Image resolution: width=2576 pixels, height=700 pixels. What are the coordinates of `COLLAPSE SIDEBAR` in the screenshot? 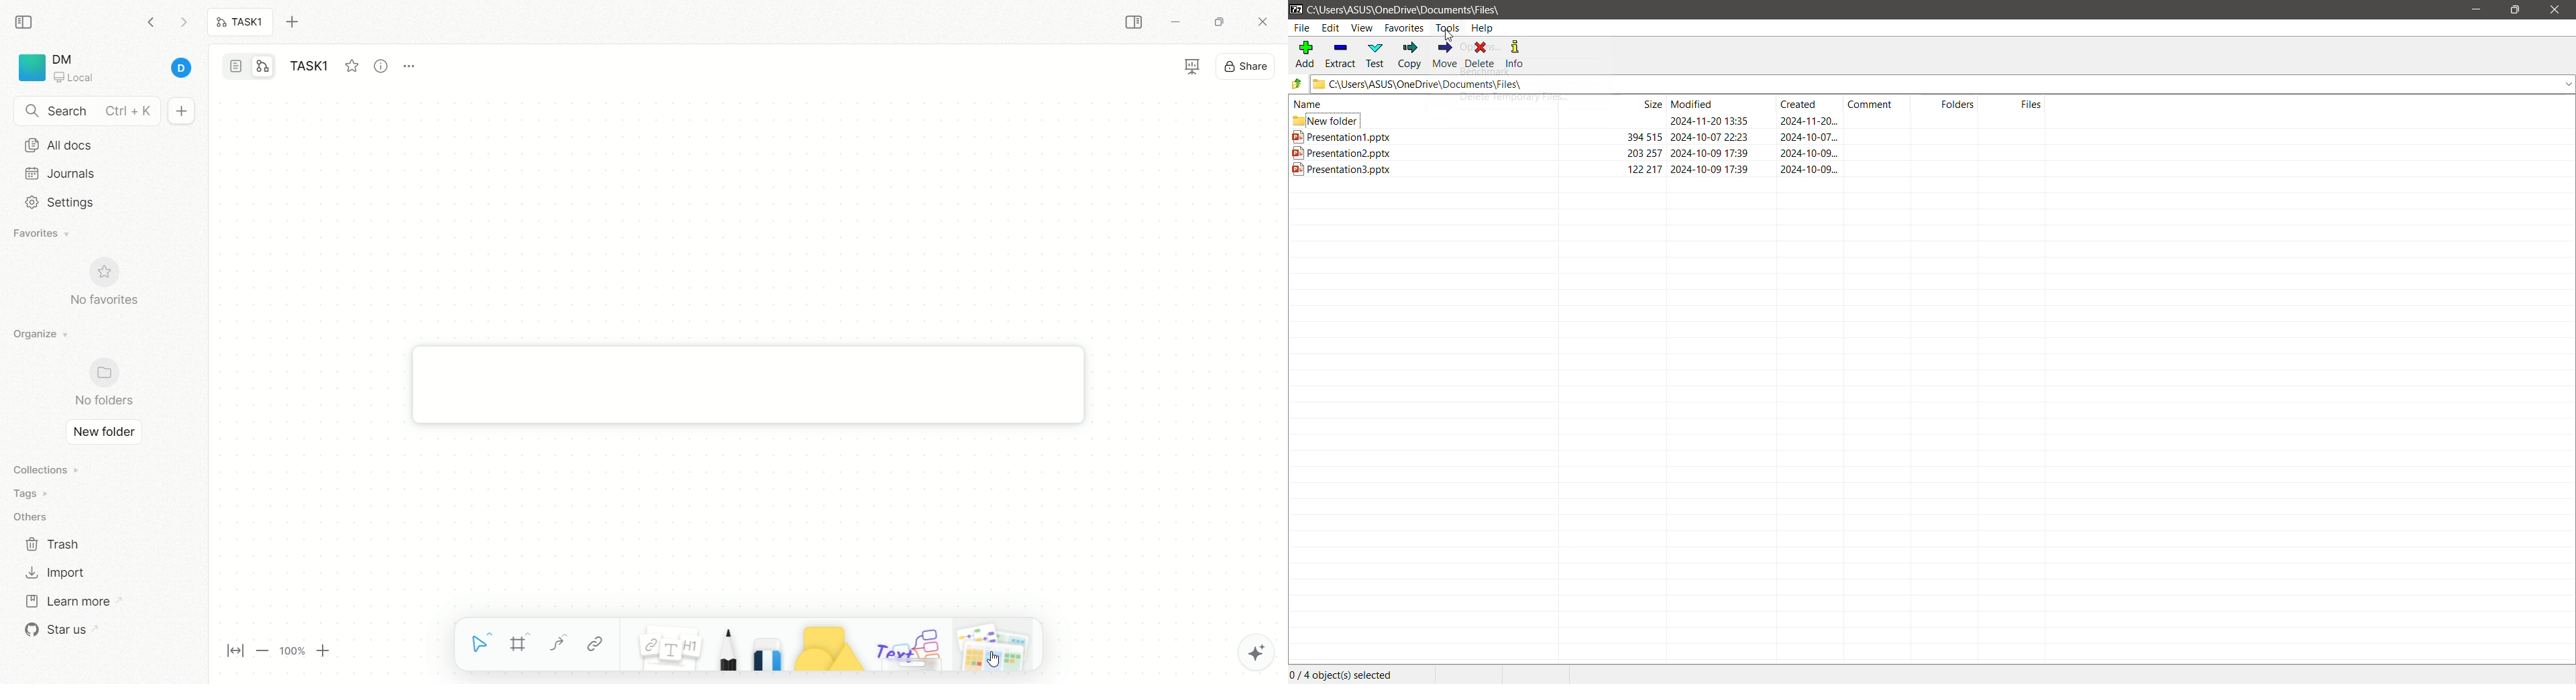 It's located at (1134, 23).